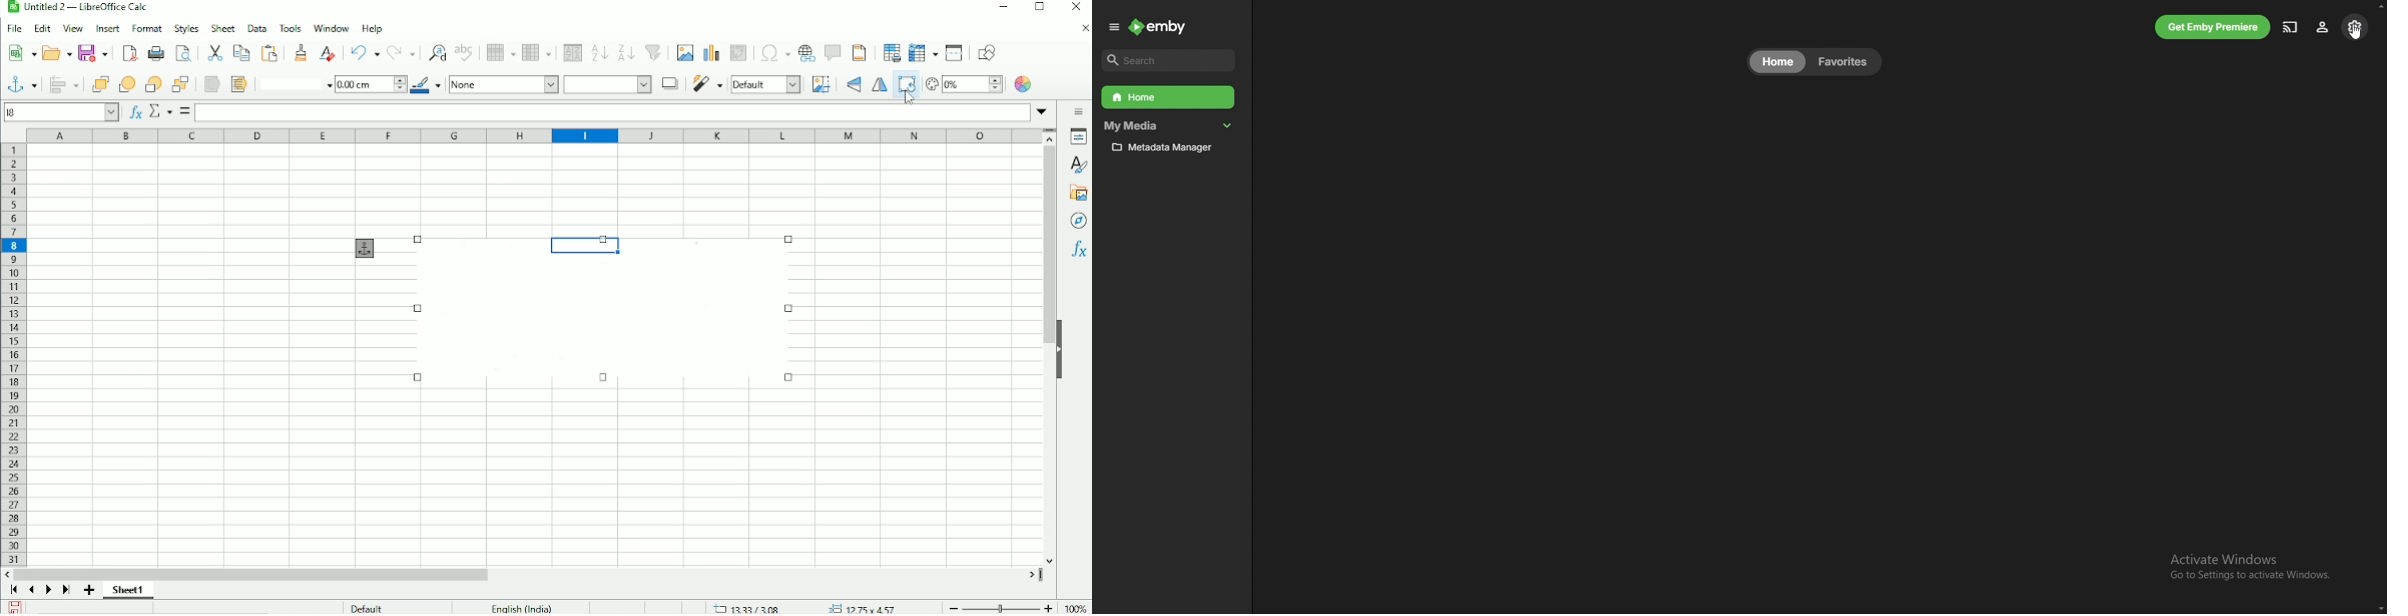 This screenshot has width=2408, height=616. I want to click on Horizontal scrollbar, so click(251, 574).